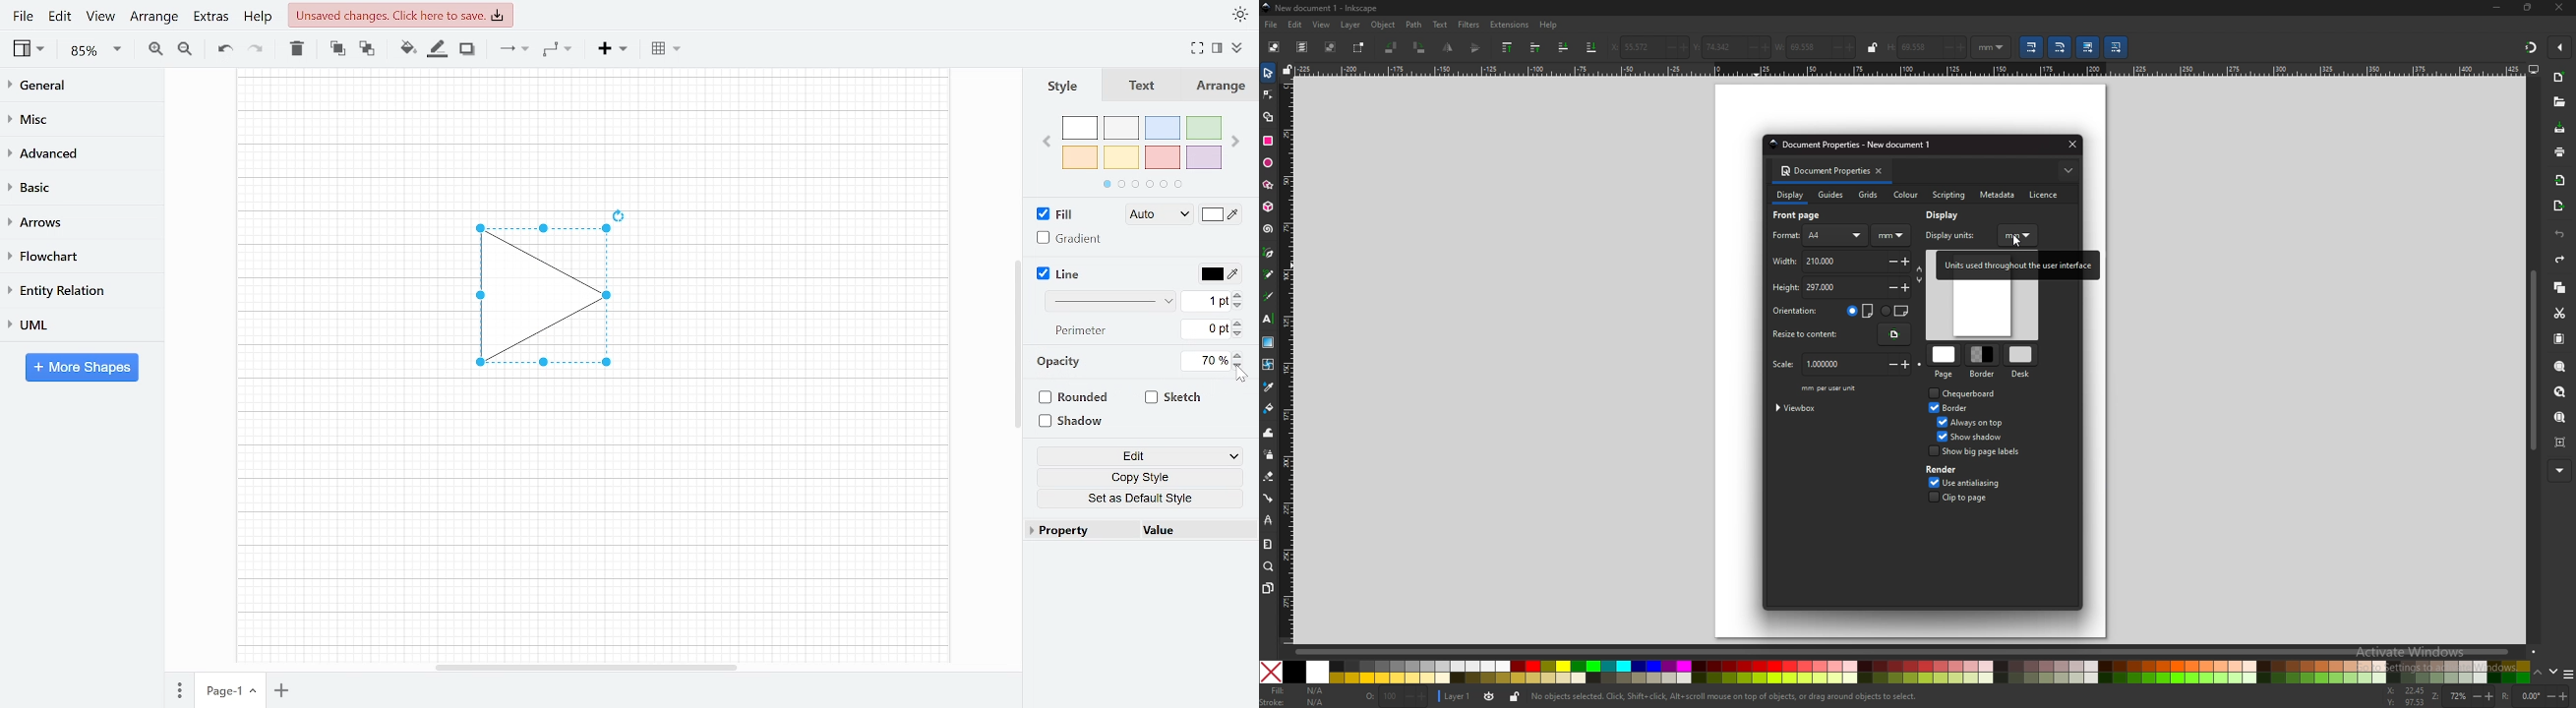  I want to click on Delete, so click(295, 48).